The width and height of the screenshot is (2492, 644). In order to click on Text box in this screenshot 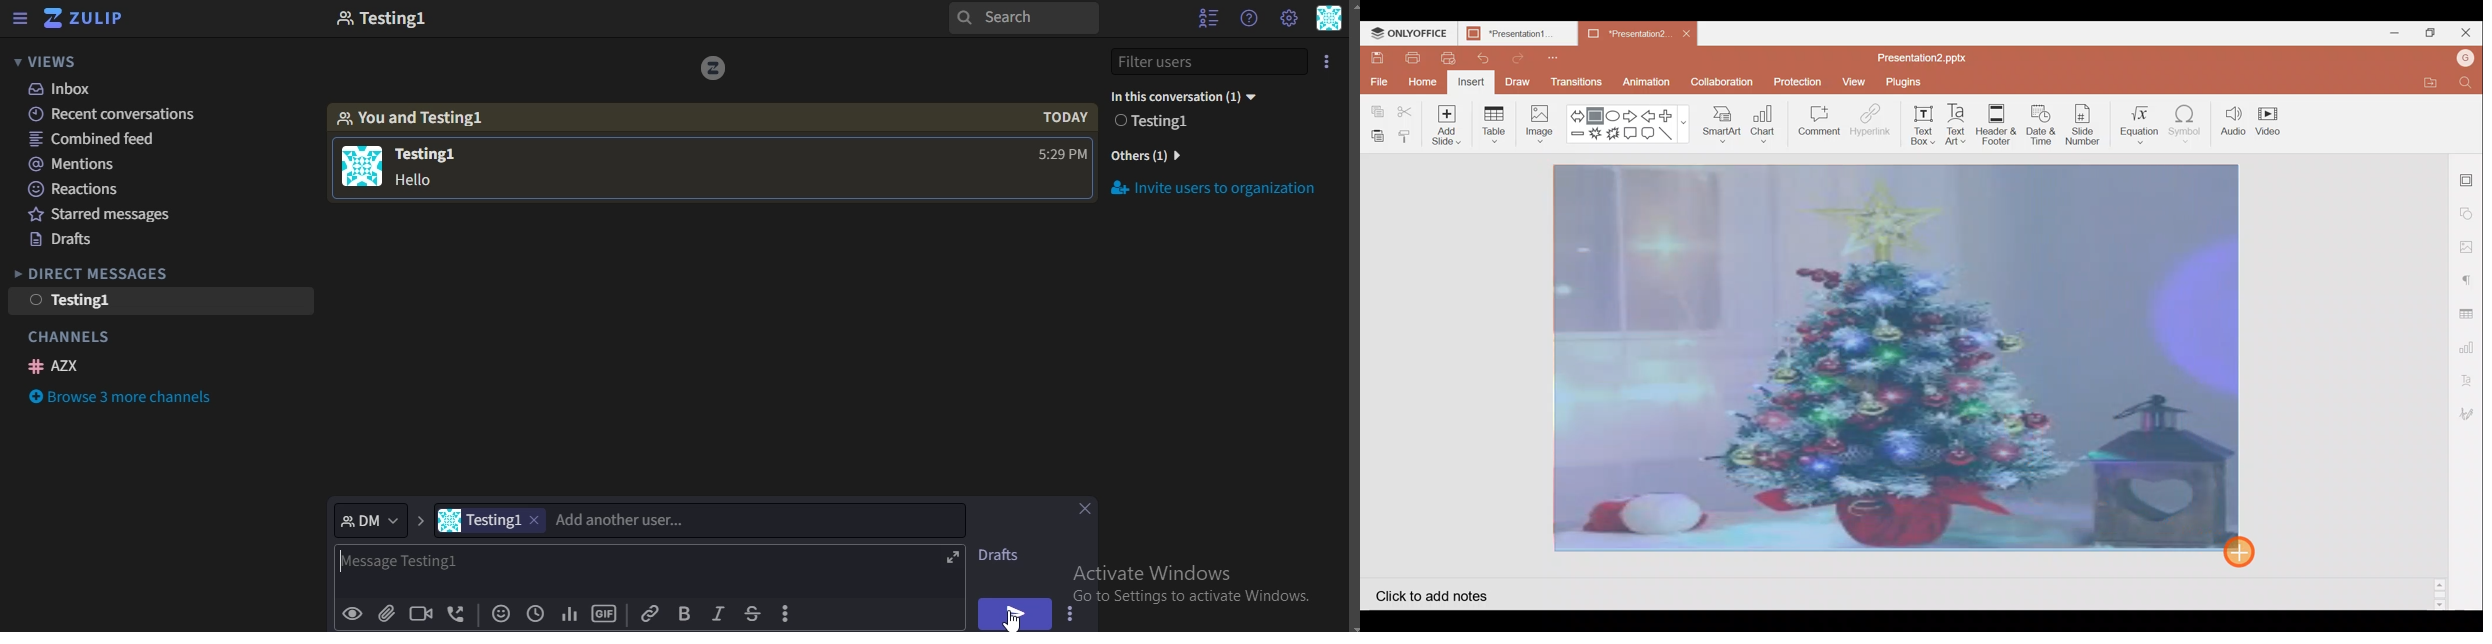, I will do `click(1917, 127)`.